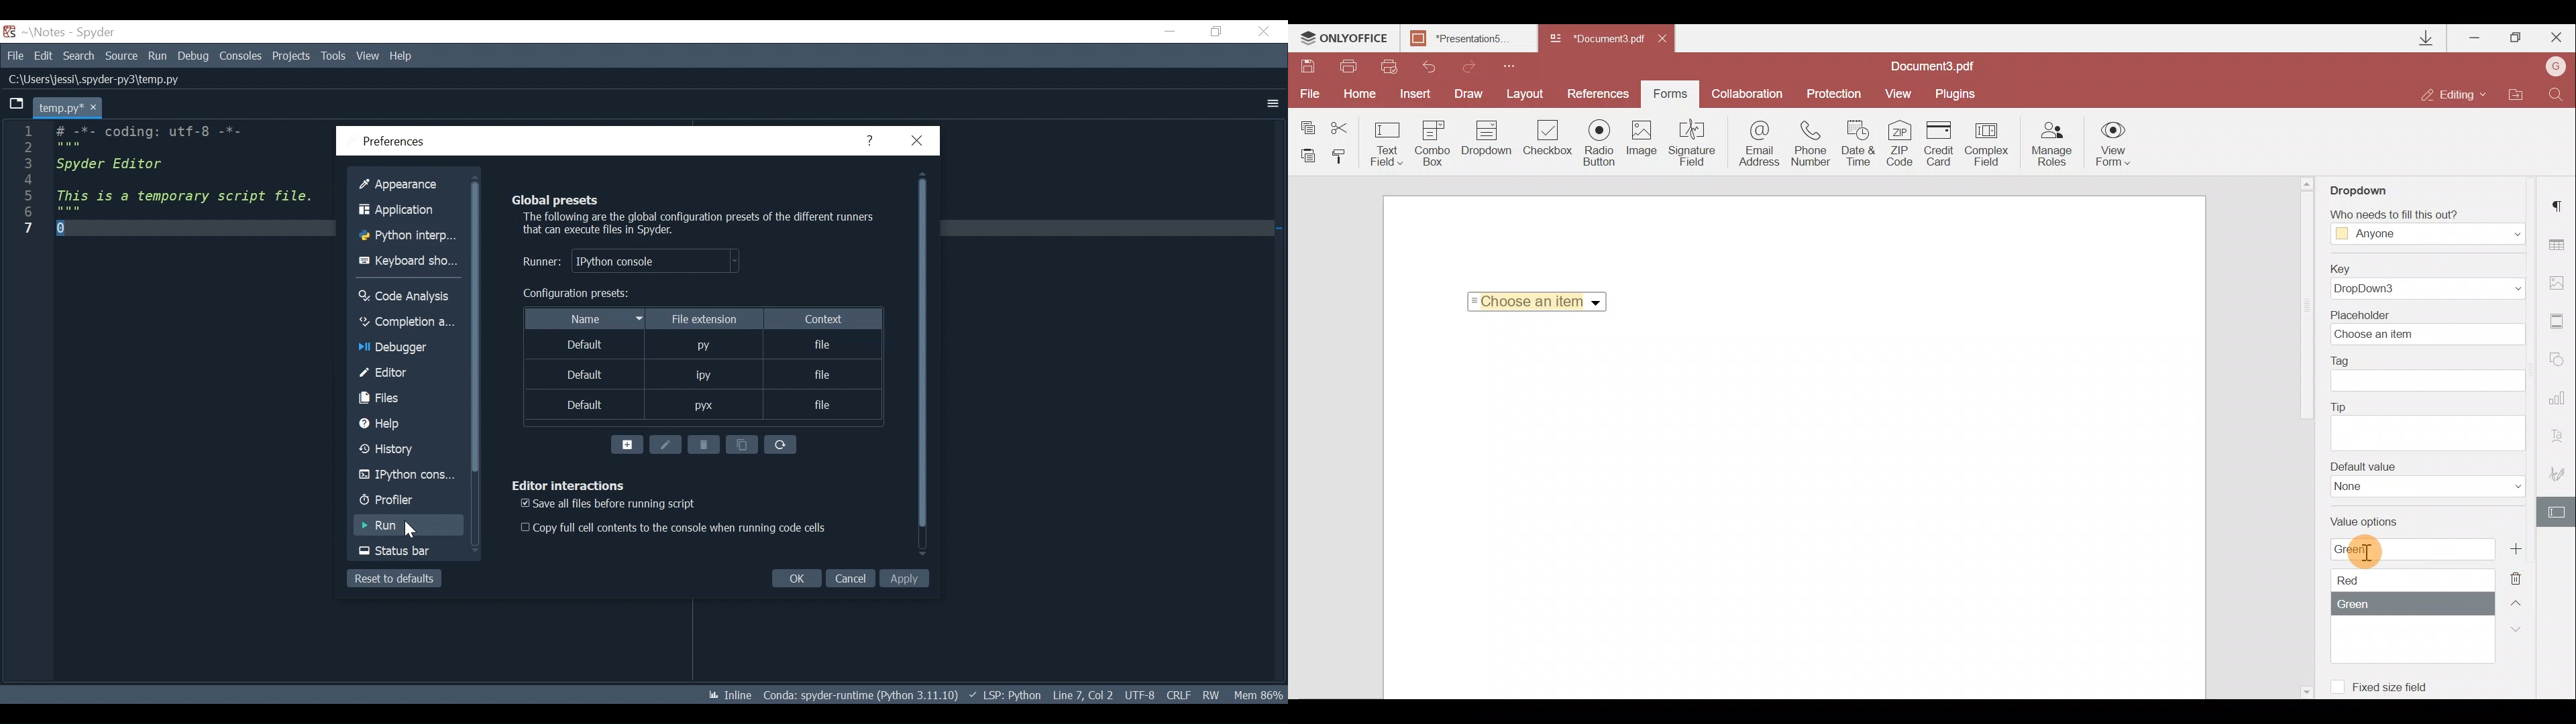 The image size is (2576, 728). What do you see at coordinates (1529, 94) in the screenshot?
I see `Layout` at bounding box center [1529, 94].